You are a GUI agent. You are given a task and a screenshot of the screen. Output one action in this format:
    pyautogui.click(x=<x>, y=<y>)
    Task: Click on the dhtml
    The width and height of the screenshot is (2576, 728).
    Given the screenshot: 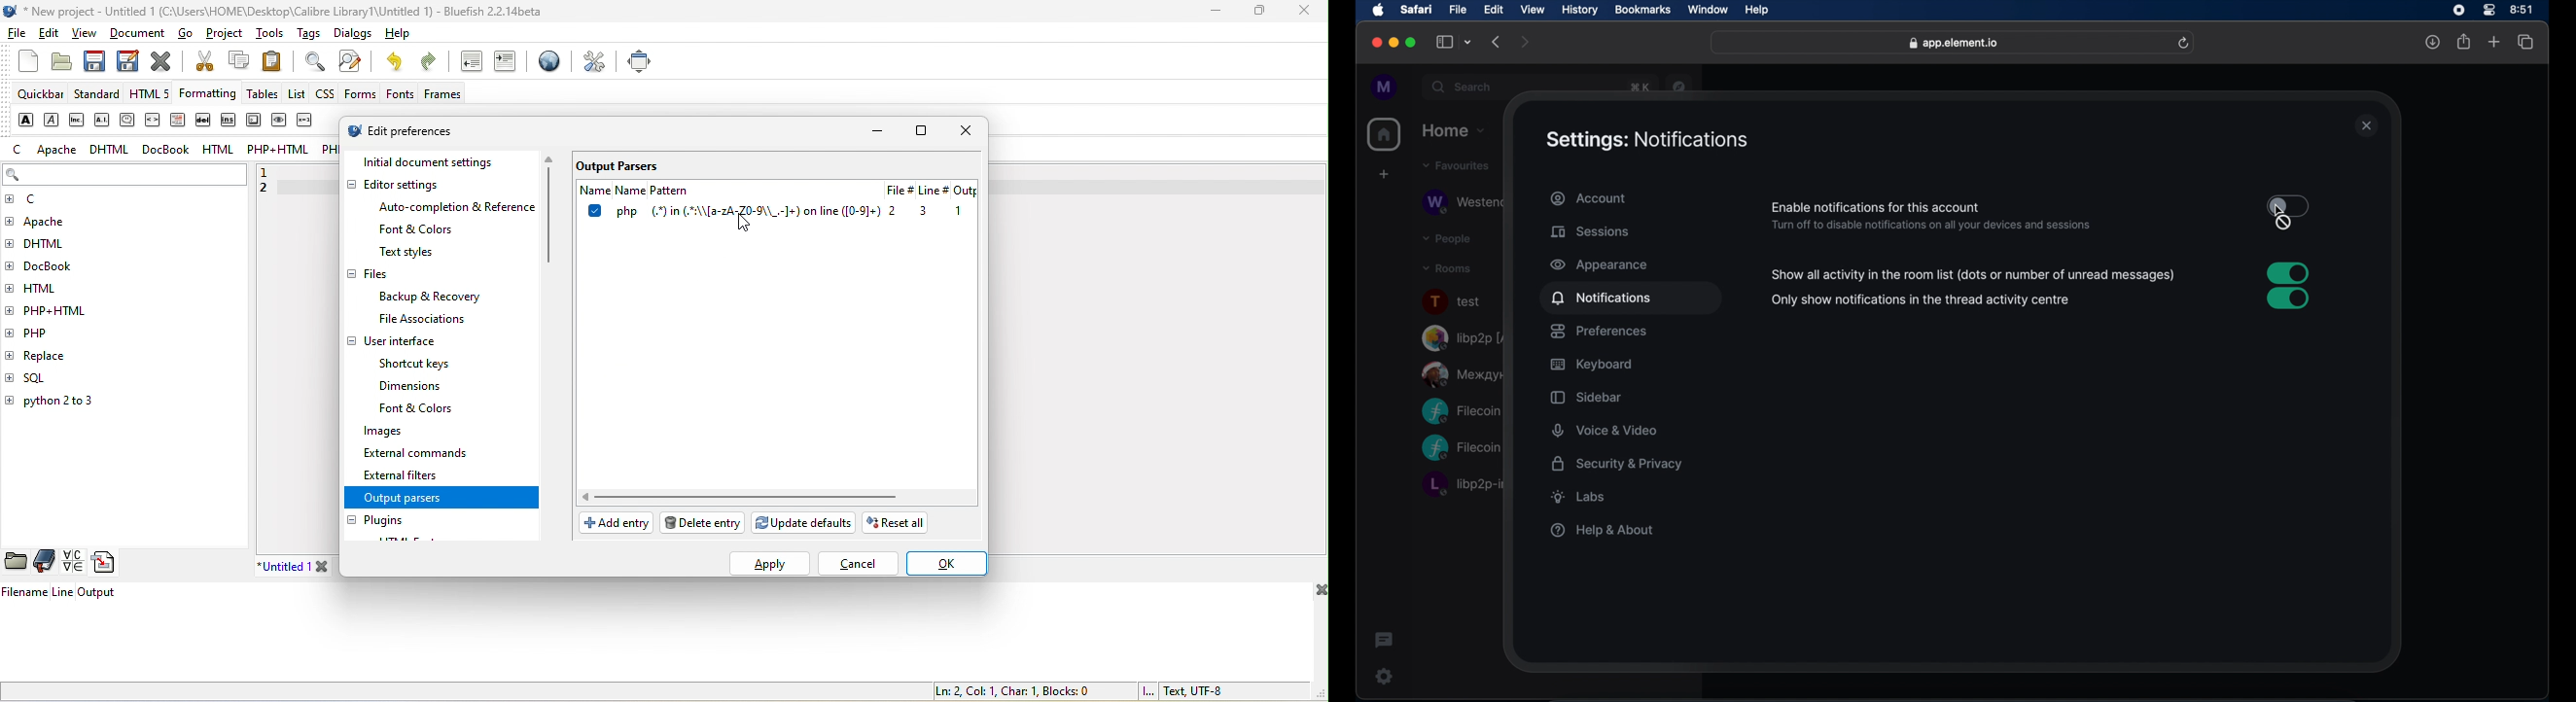 What is the action you would take?
    pyautogui.click(x=52, y=247)
    